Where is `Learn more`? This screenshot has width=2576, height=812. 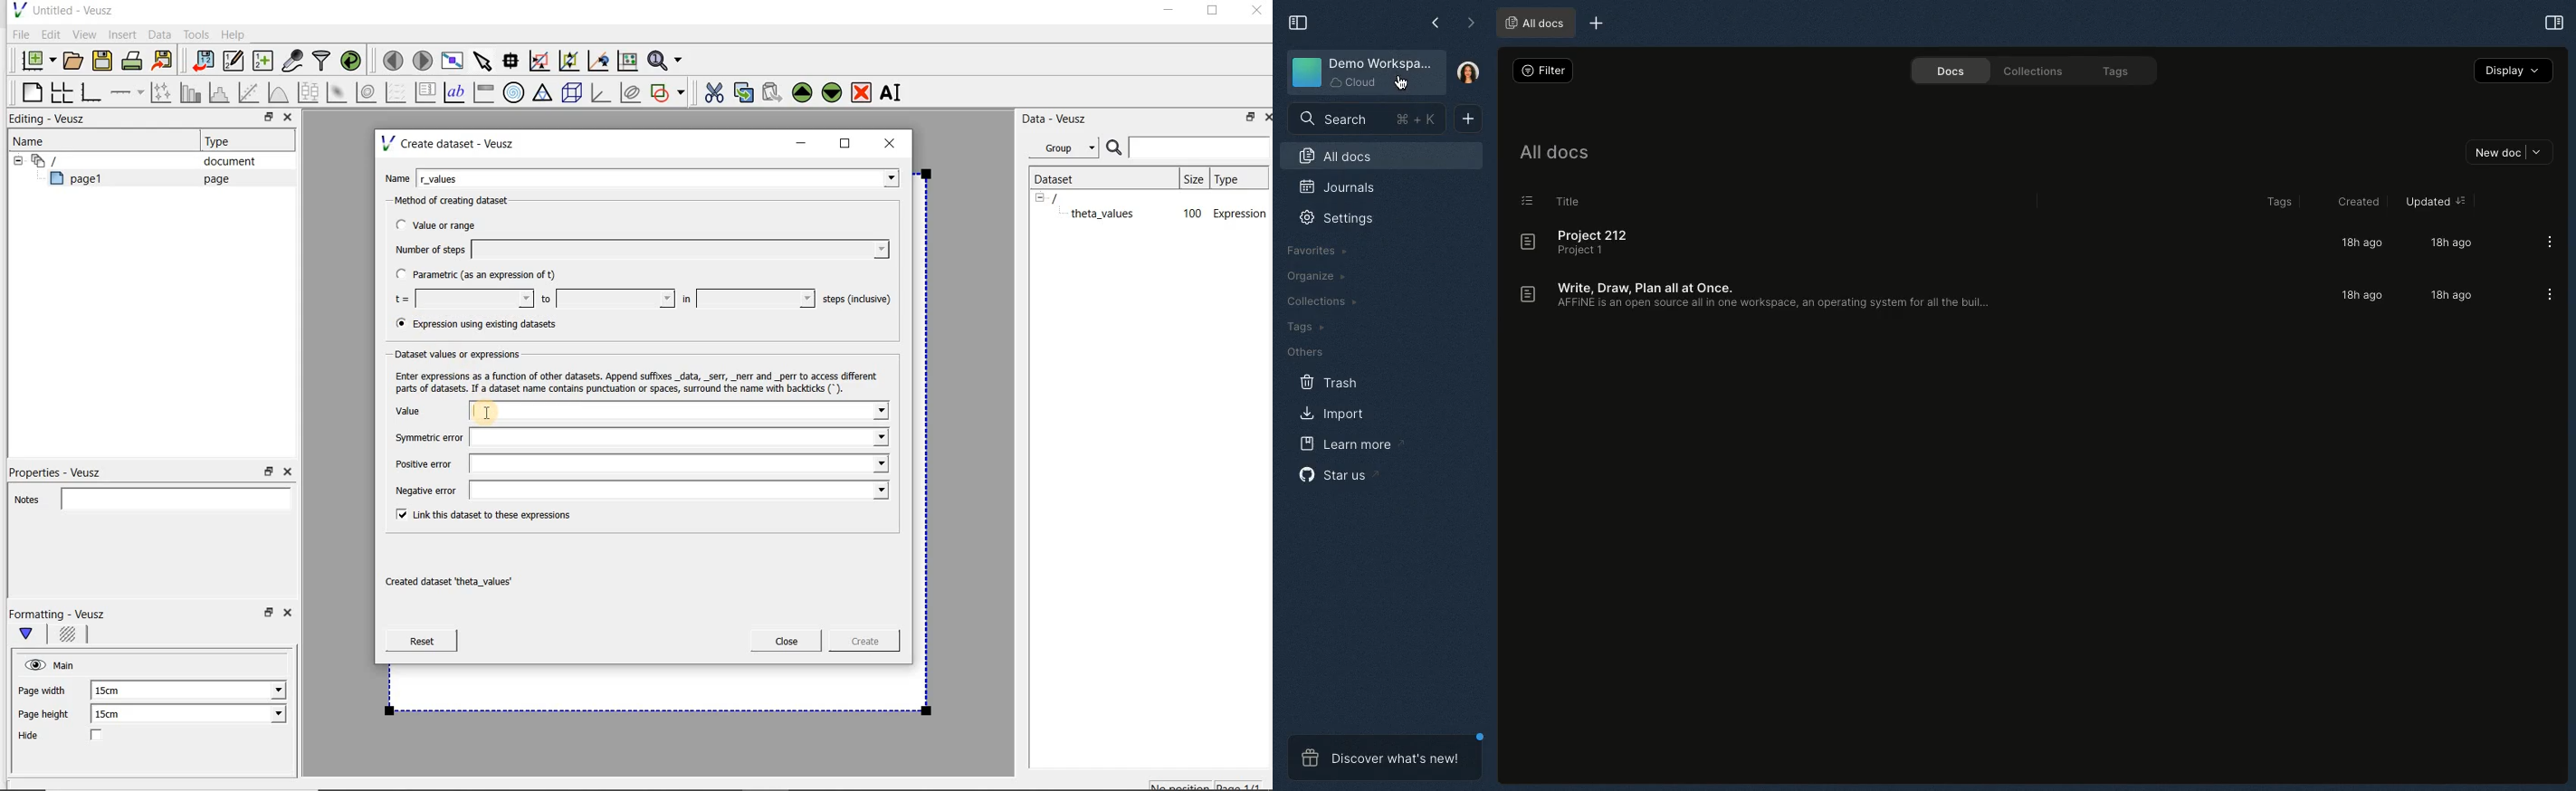 Learn more is located at coordinates (1347, 443).